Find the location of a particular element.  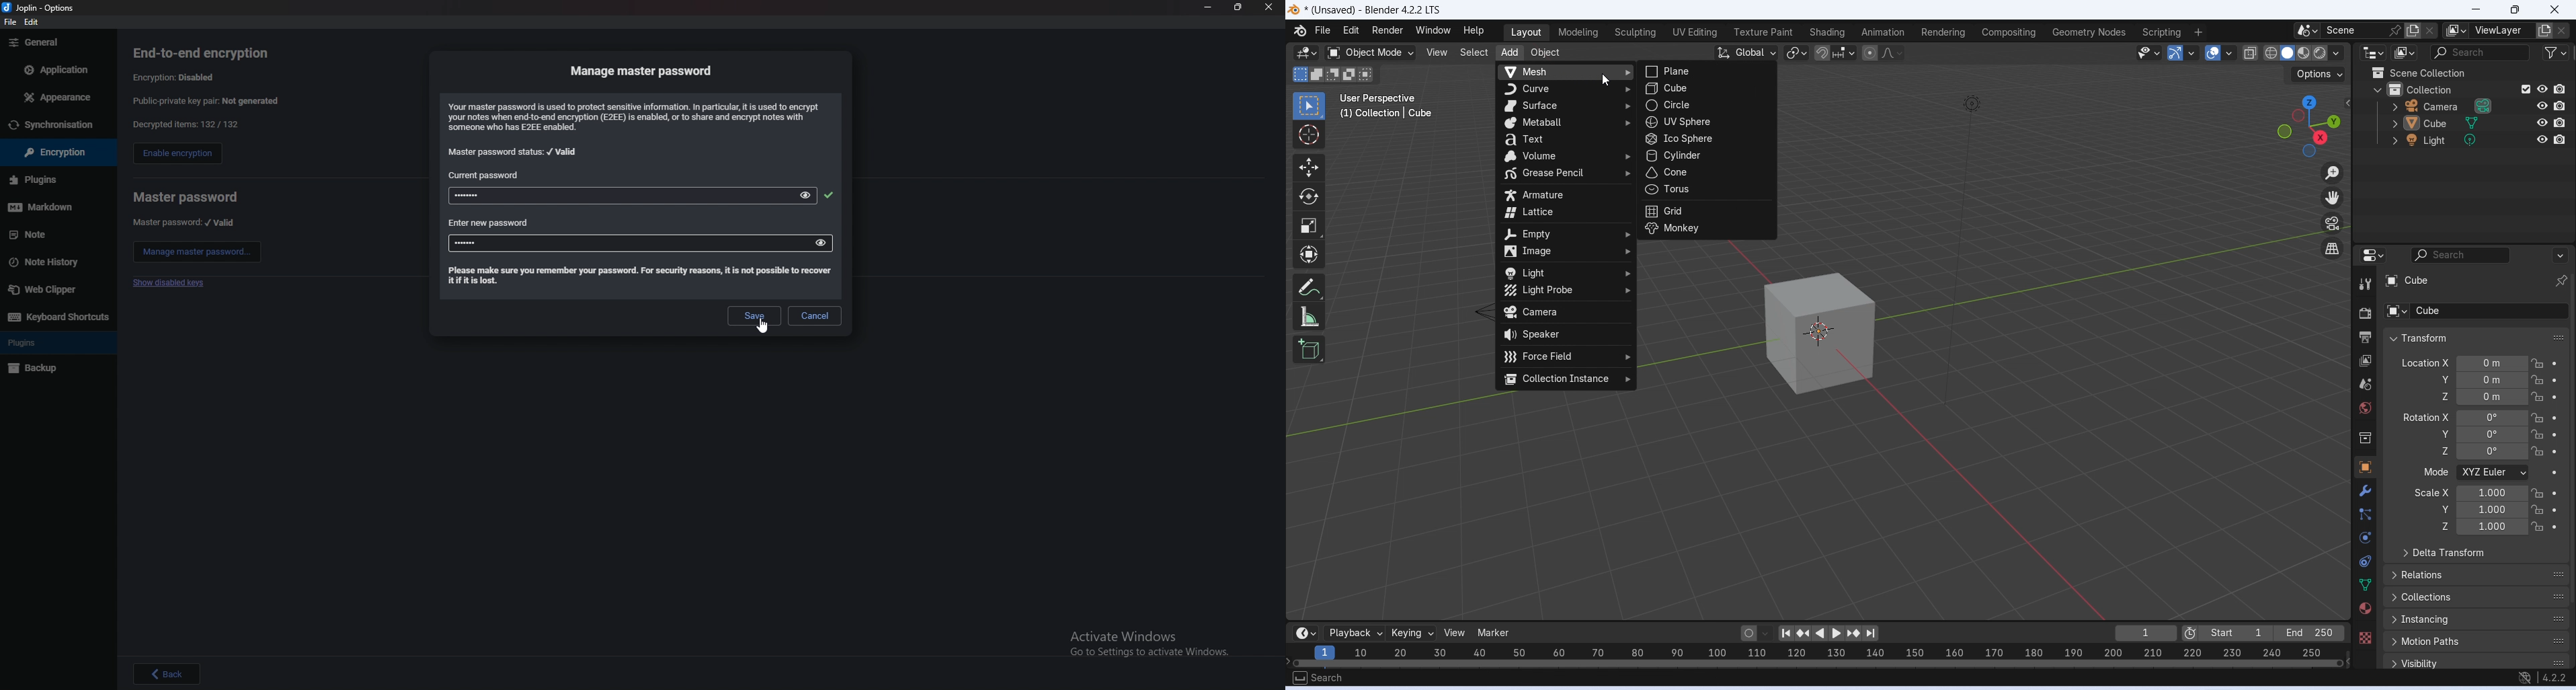

markdown is located at coordinates (54, 207).